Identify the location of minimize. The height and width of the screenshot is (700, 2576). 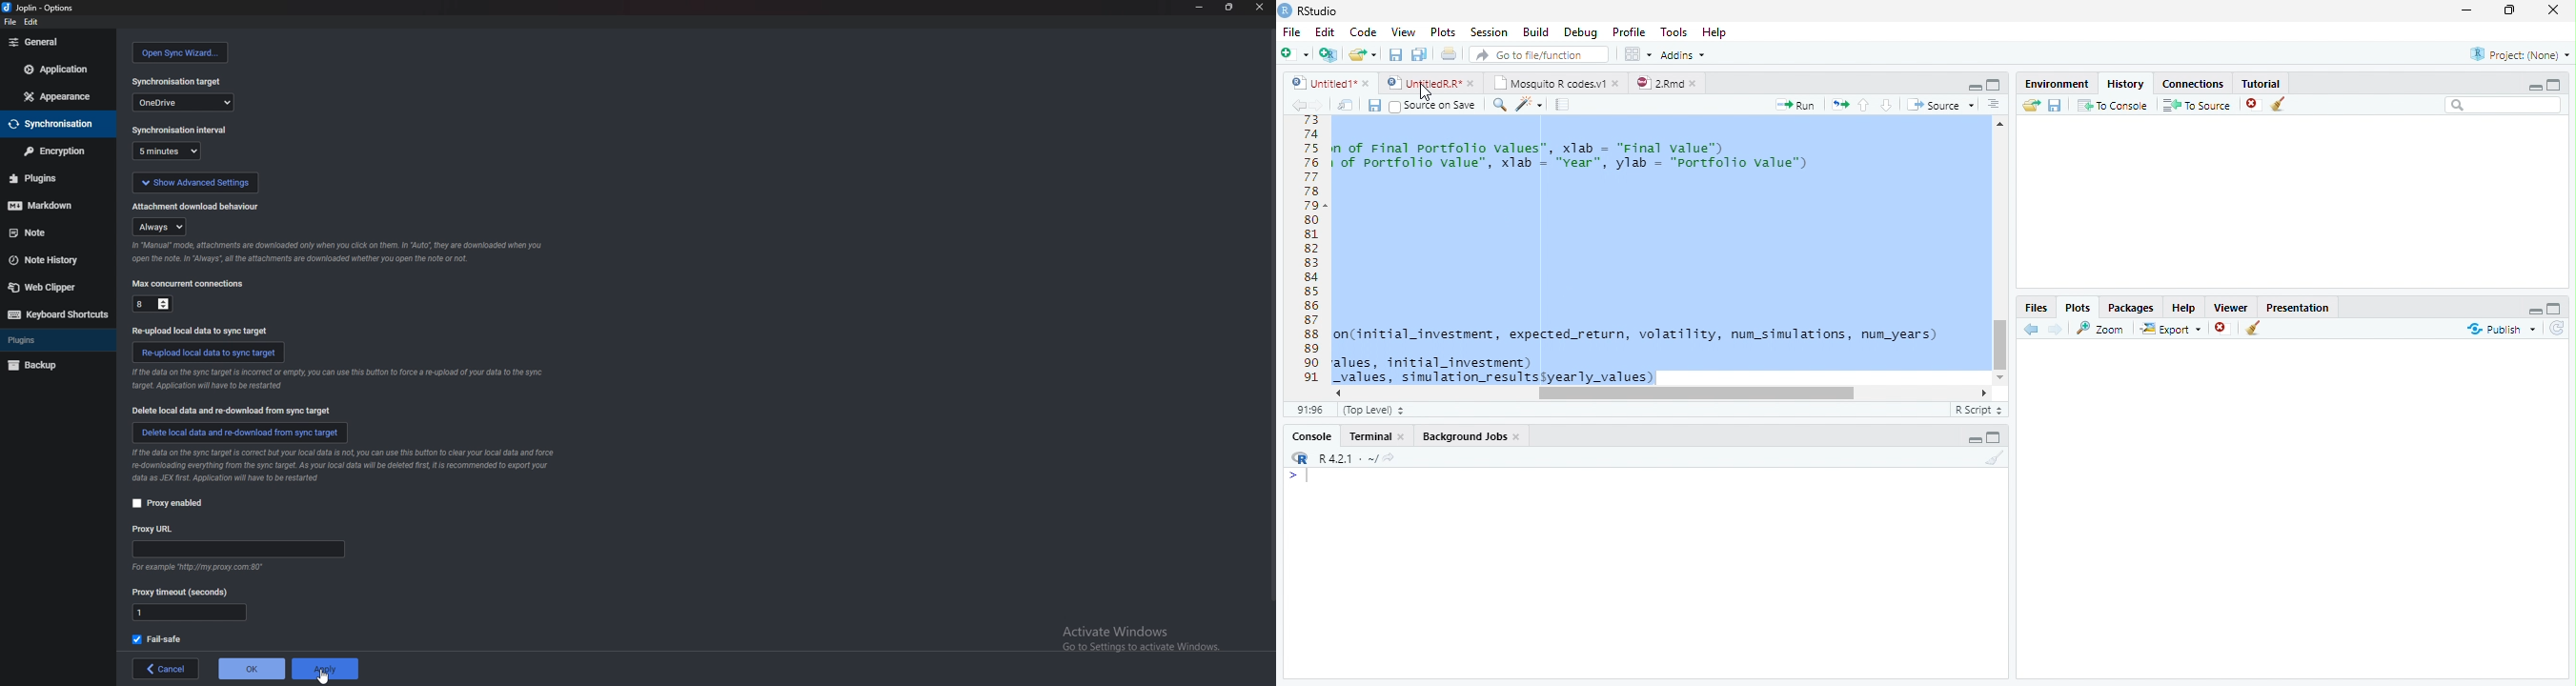
(1200, 7).